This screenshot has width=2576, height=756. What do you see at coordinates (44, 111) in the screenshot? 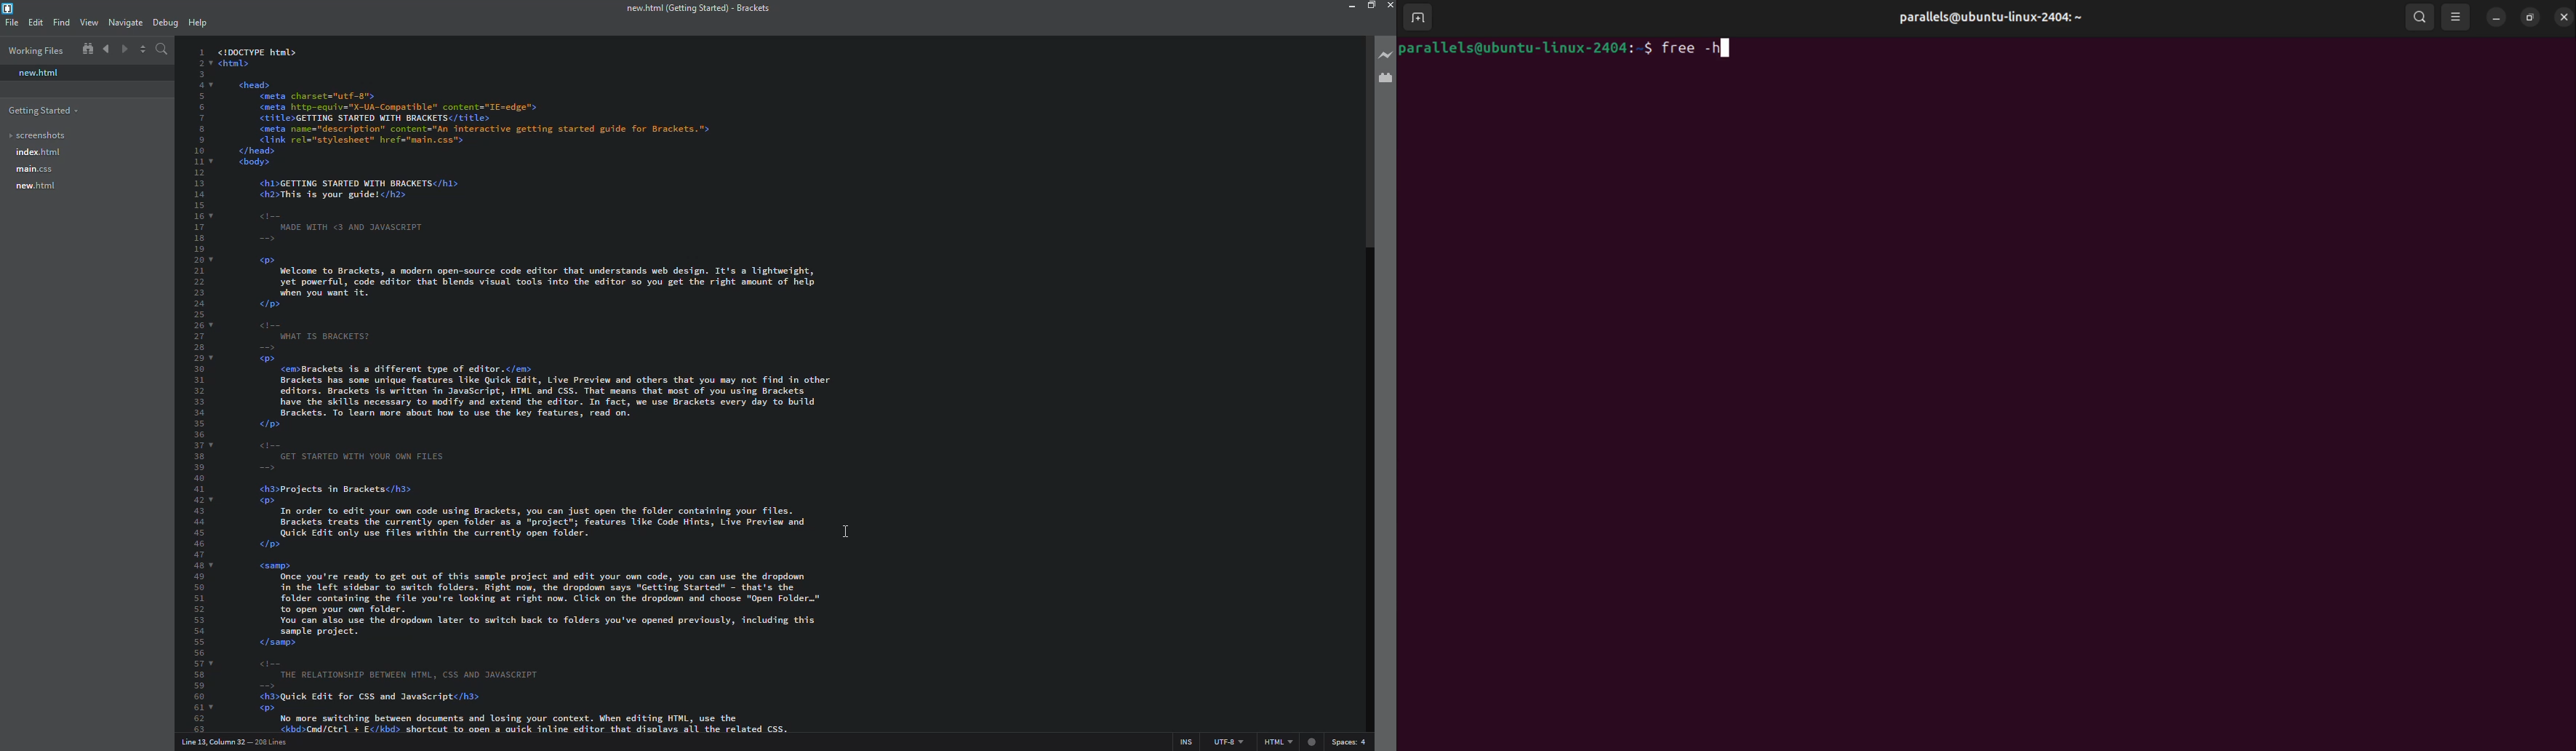
I see `getting started` at bounding box center [44, 111].